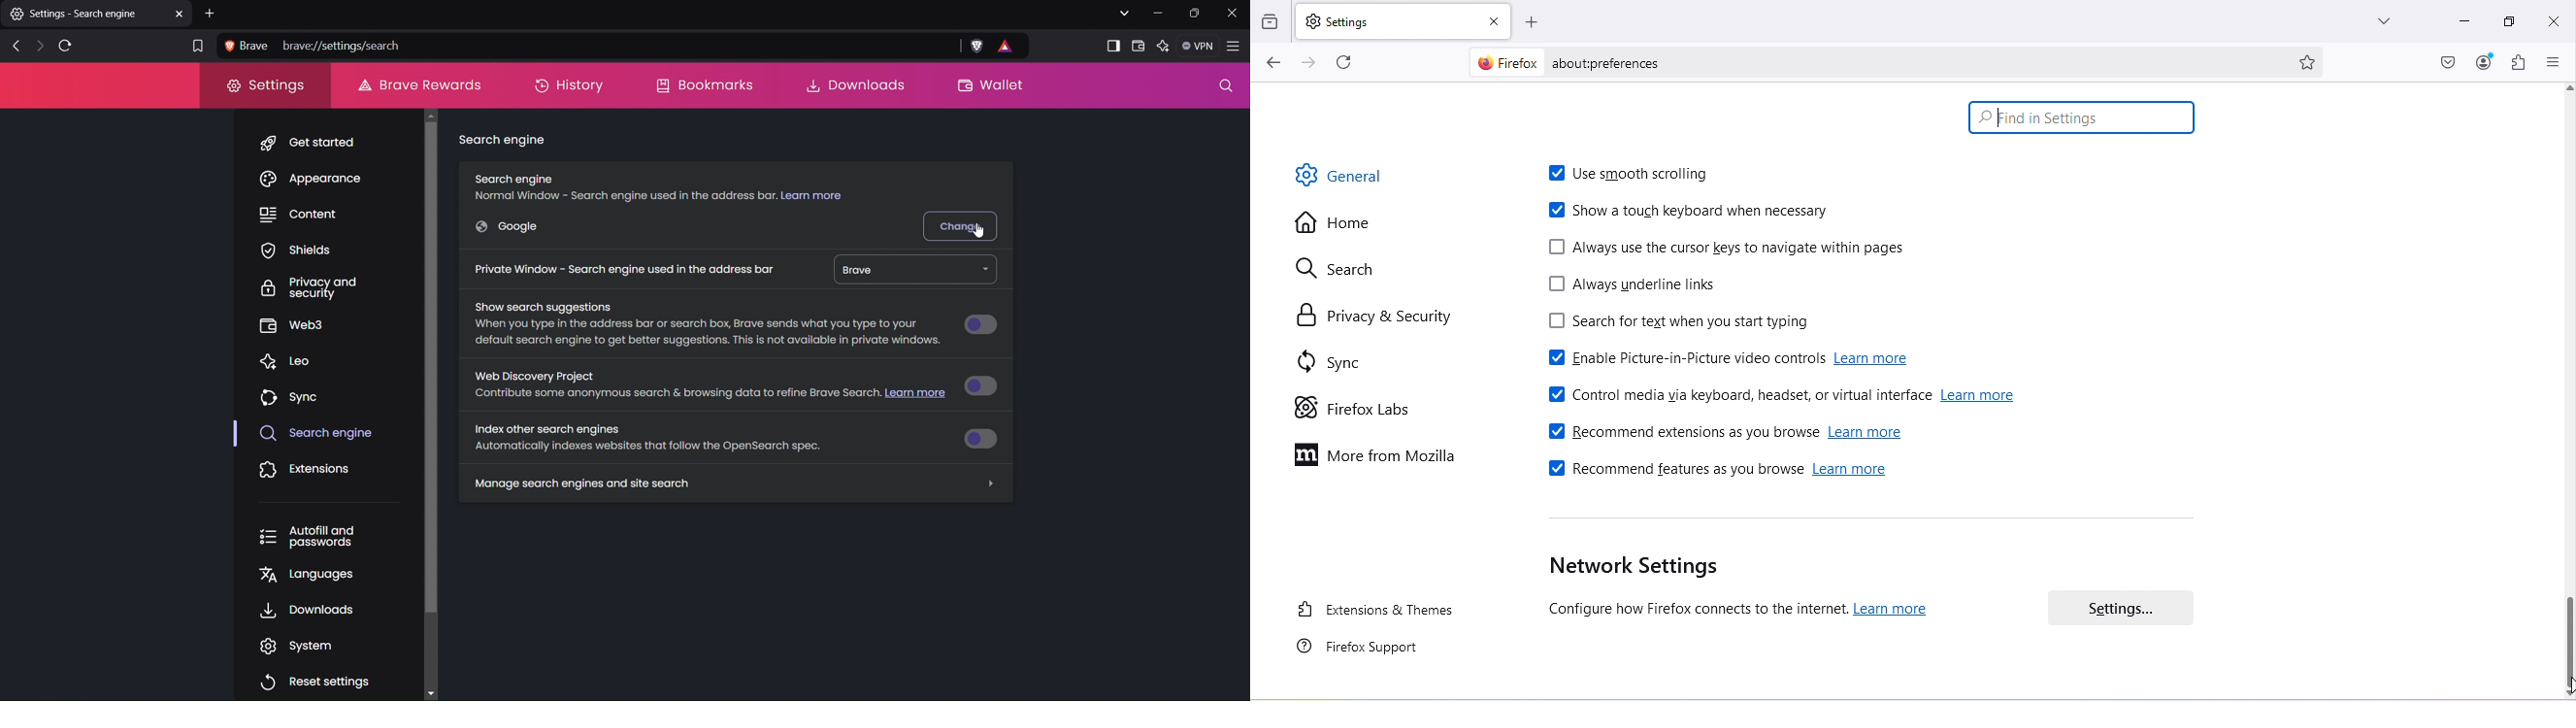  I want to click on Firefox support, so click(1367, 652).